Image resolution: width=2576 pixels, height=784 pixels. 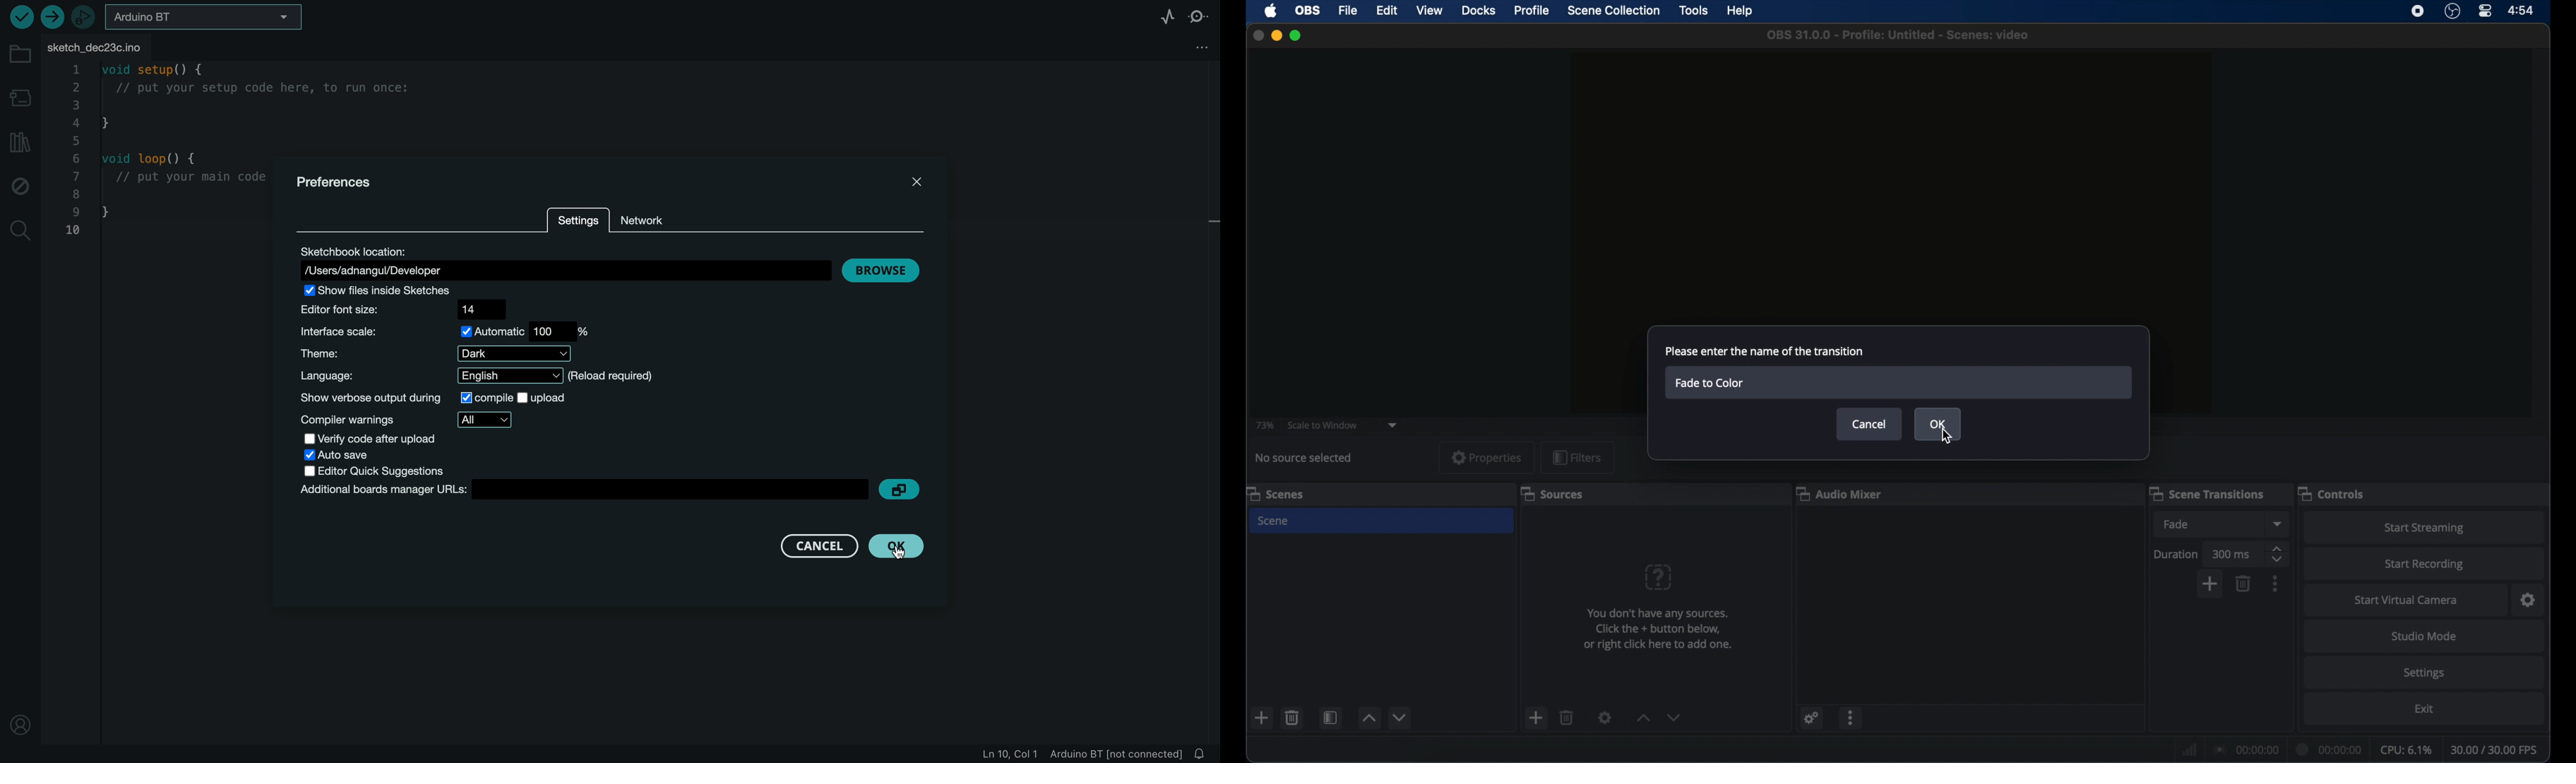 What do you see at coordinates (2406, 750) in the screenshot?
I see `cpu` at bounding box center [2406, 750].